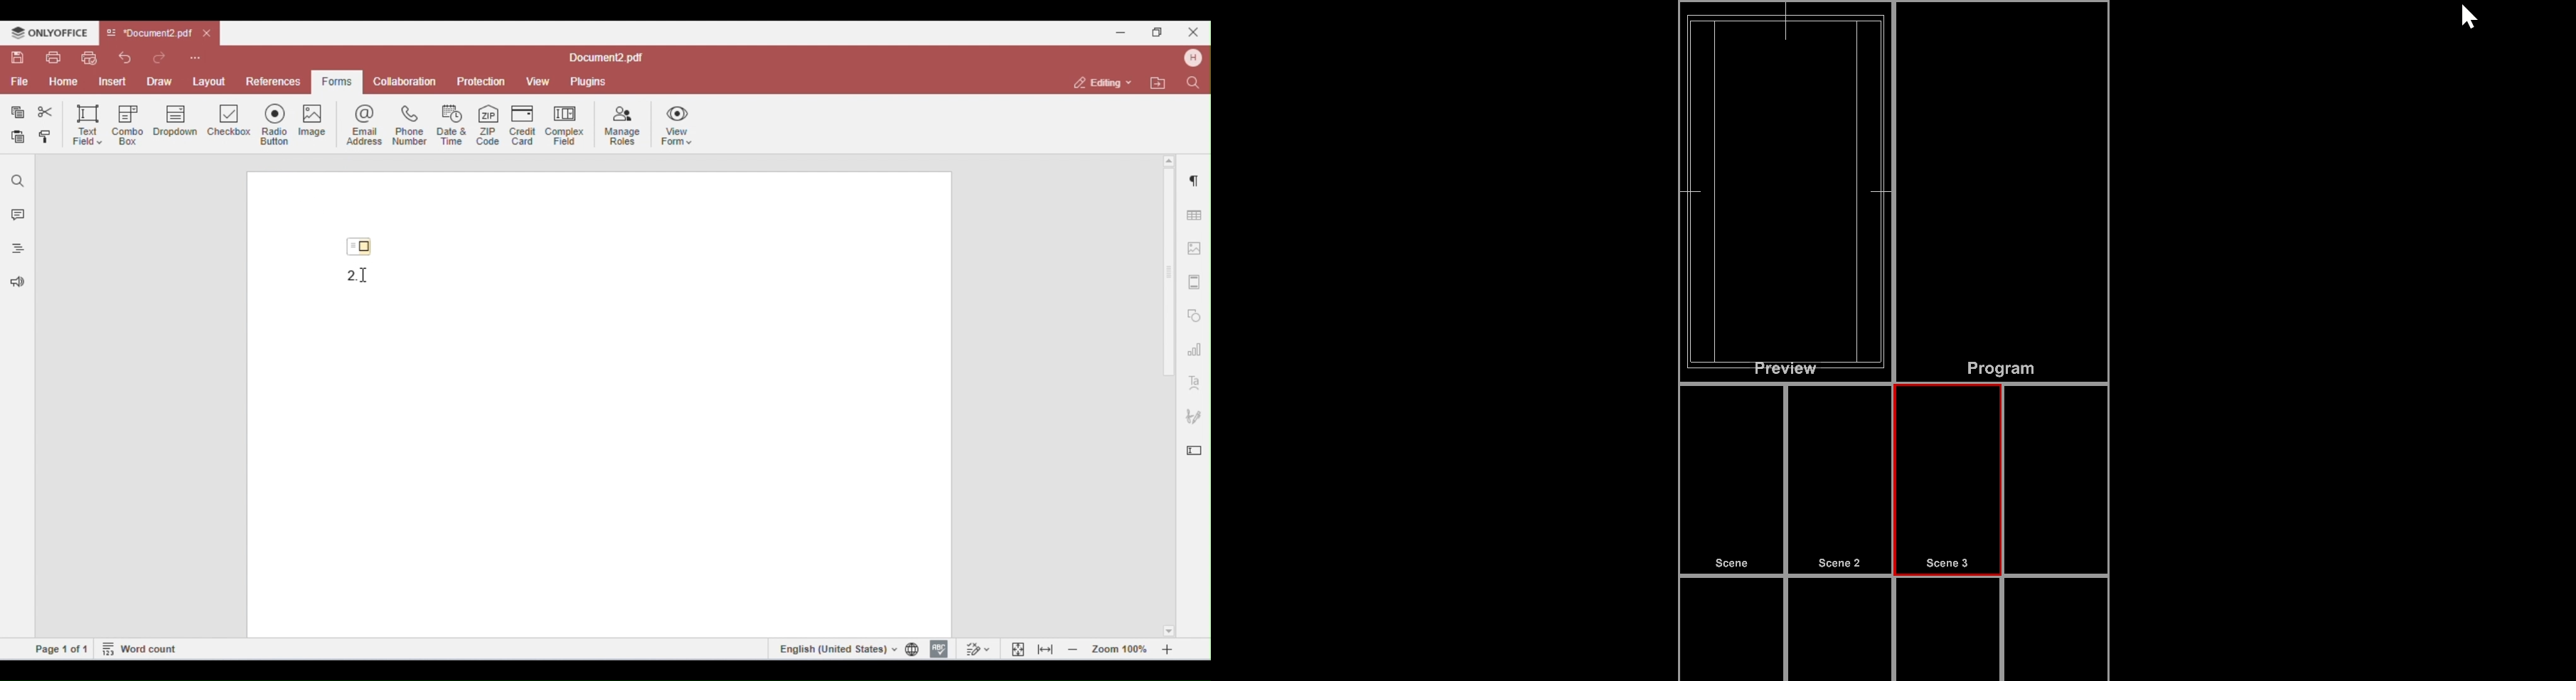 The image size is (2576, 700). Describe the element at coordinates (2002, 191) in the screenshot. I see `Program` at that location.